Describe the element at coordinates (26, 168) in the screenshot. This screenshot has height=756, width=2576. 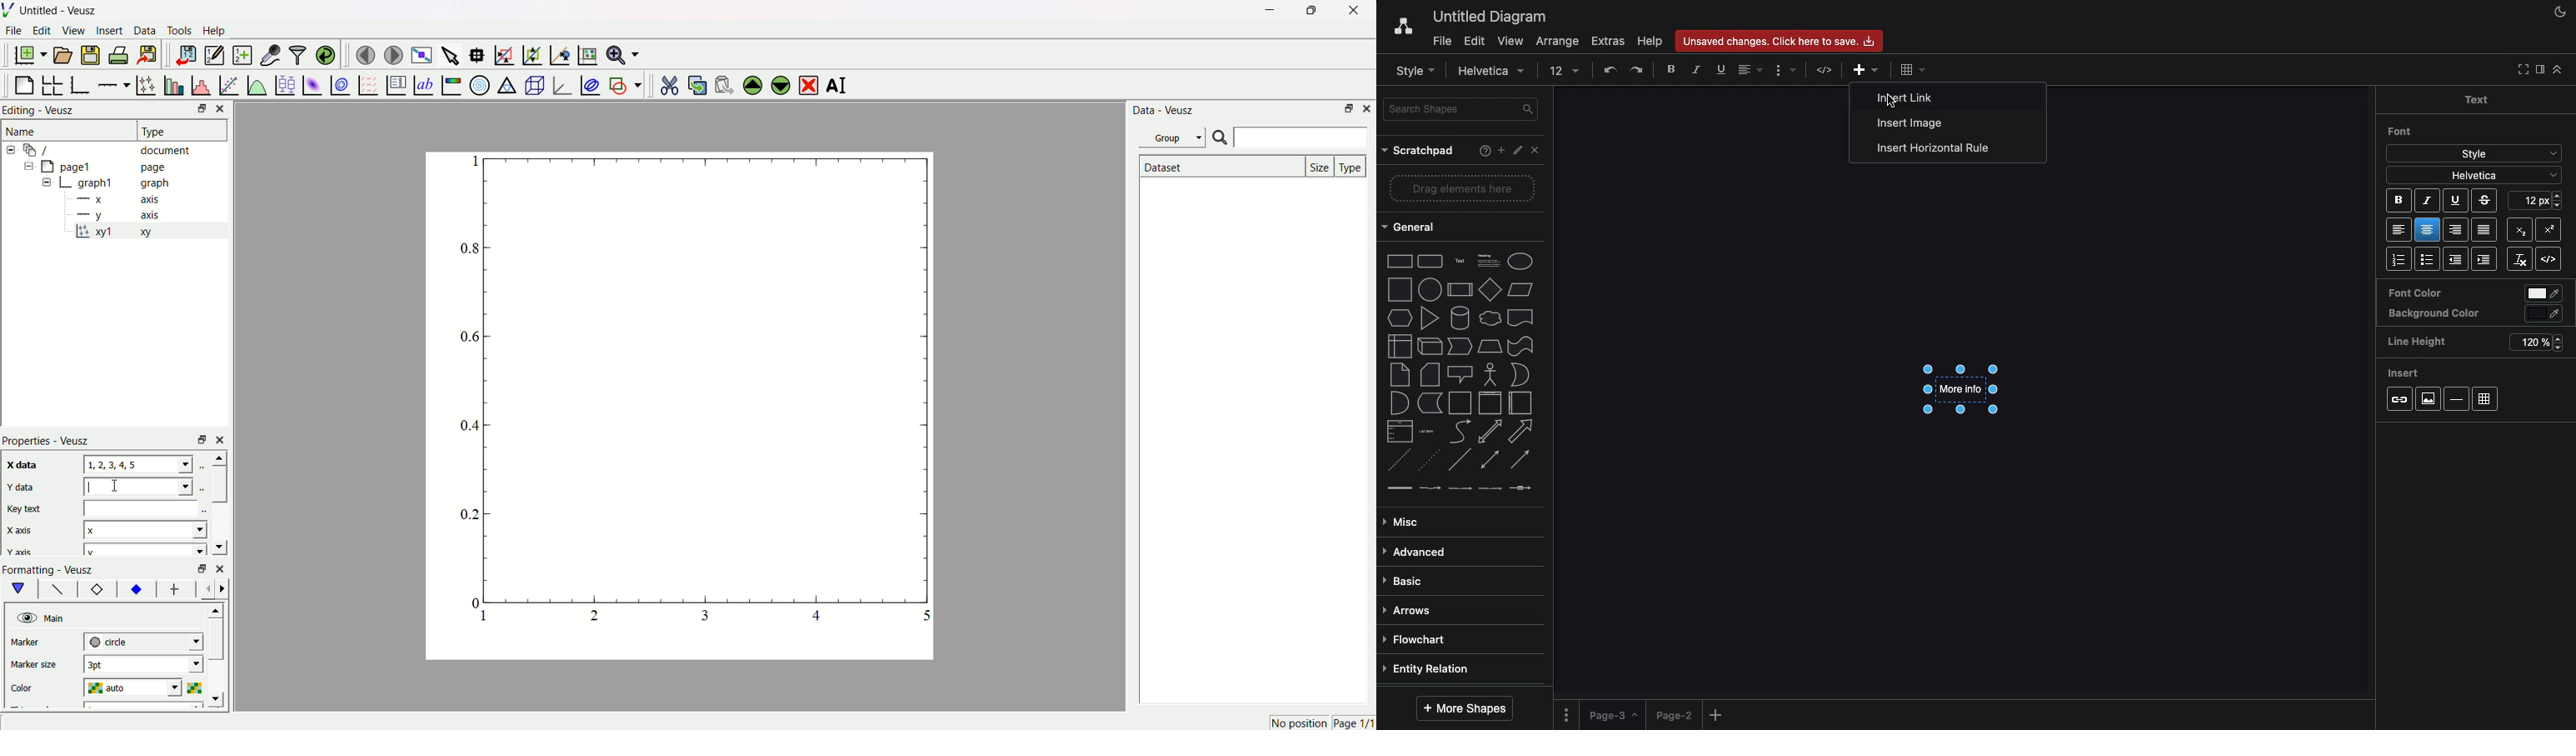
I see `collapse` at that location.